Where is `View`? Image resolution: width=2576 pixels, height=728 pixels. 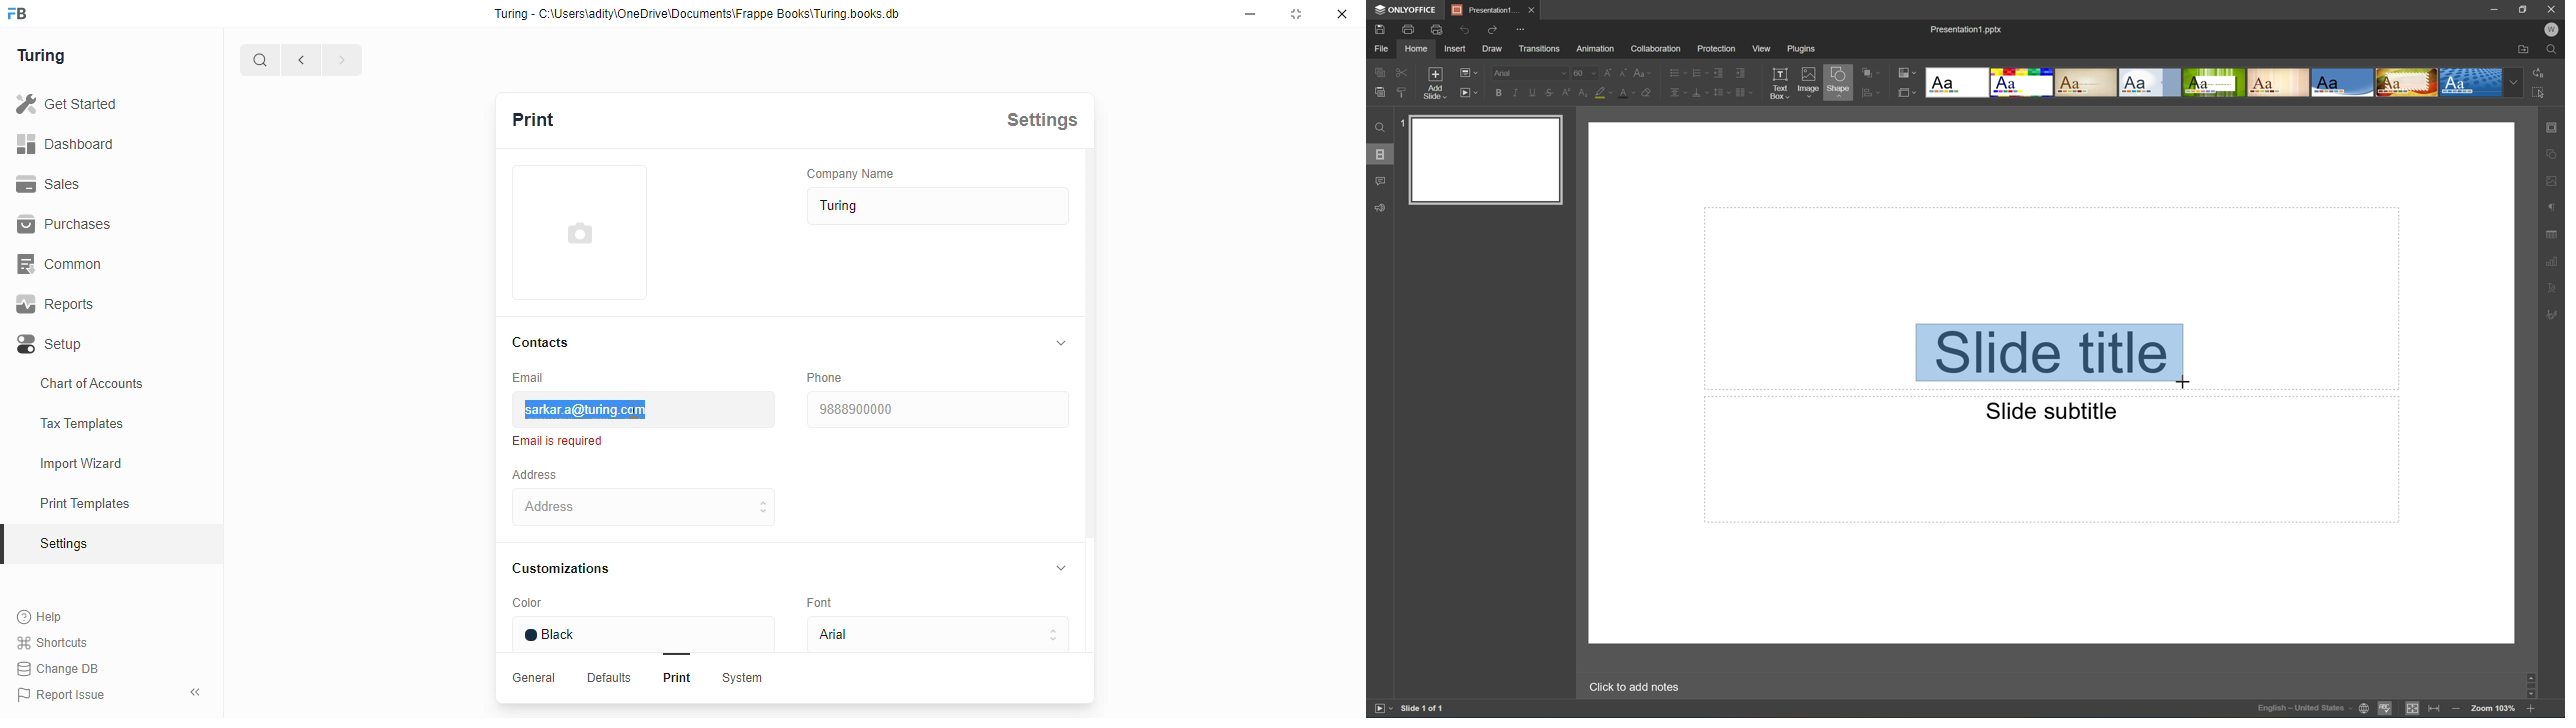 View is located at coordinates (1761, 47).